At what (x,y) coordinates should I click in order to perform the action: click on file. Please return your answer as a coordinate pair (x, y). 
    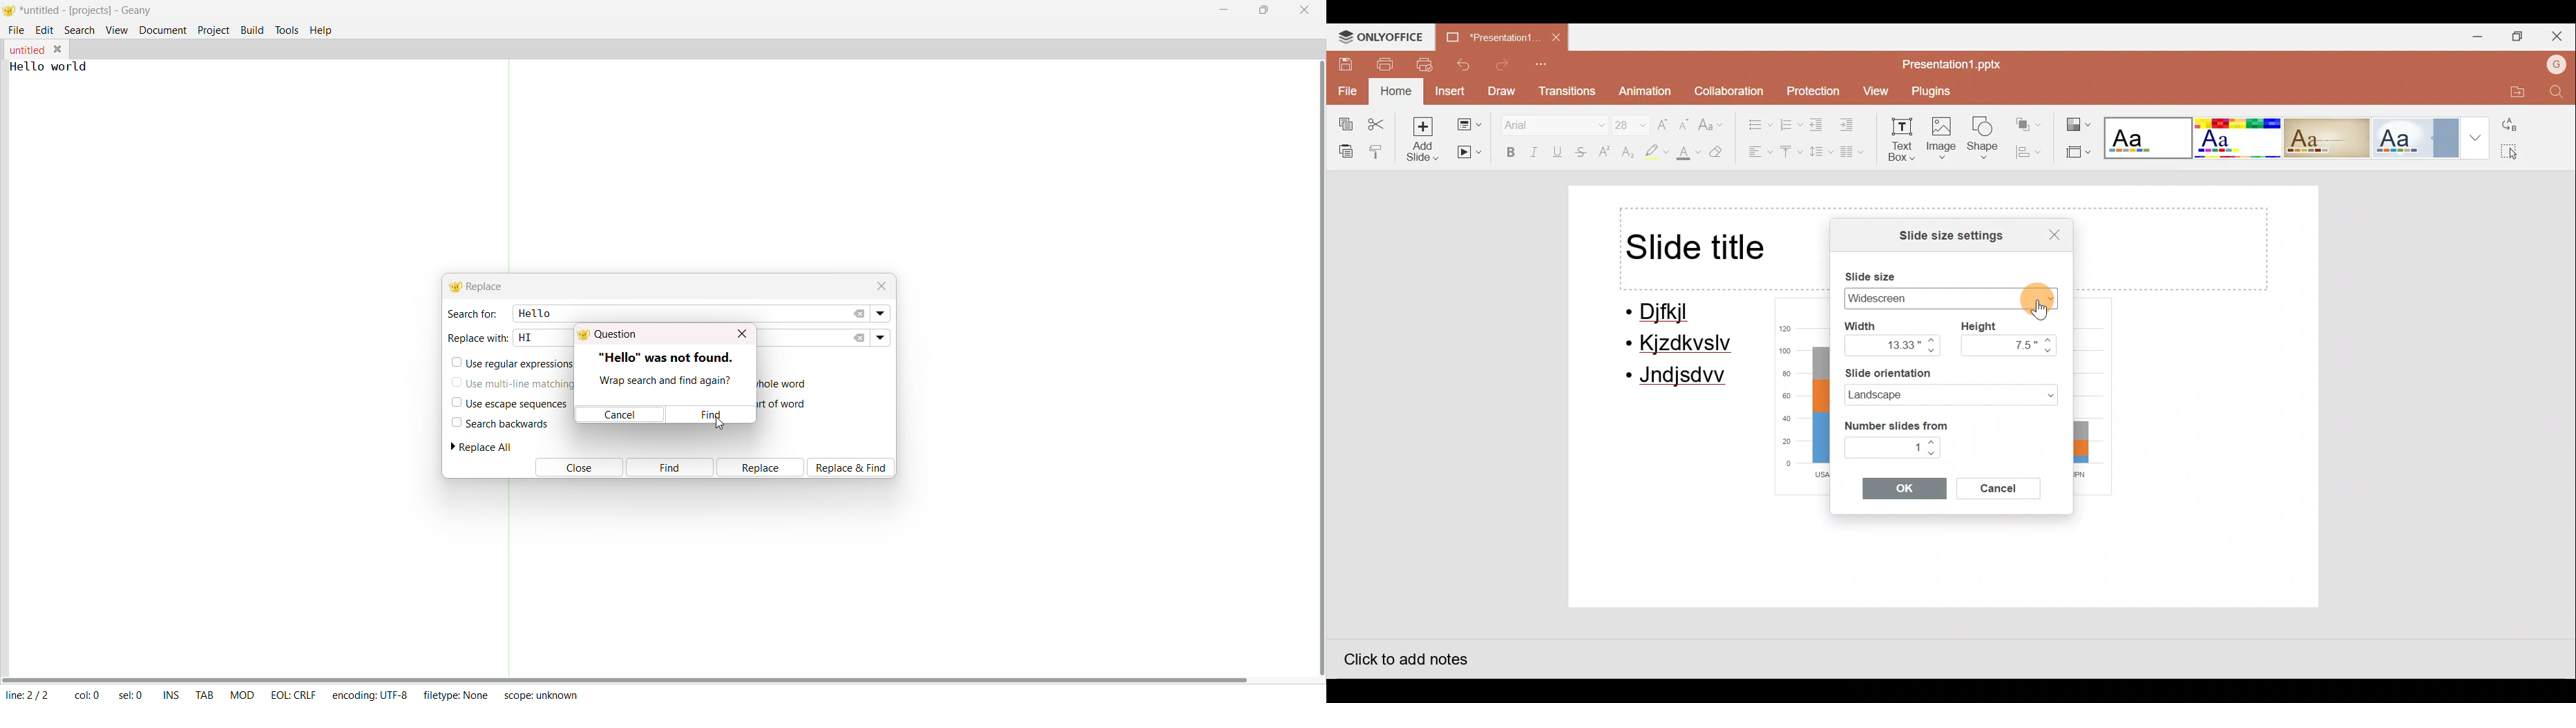
    Looking at the image, I should click on (17, 28).